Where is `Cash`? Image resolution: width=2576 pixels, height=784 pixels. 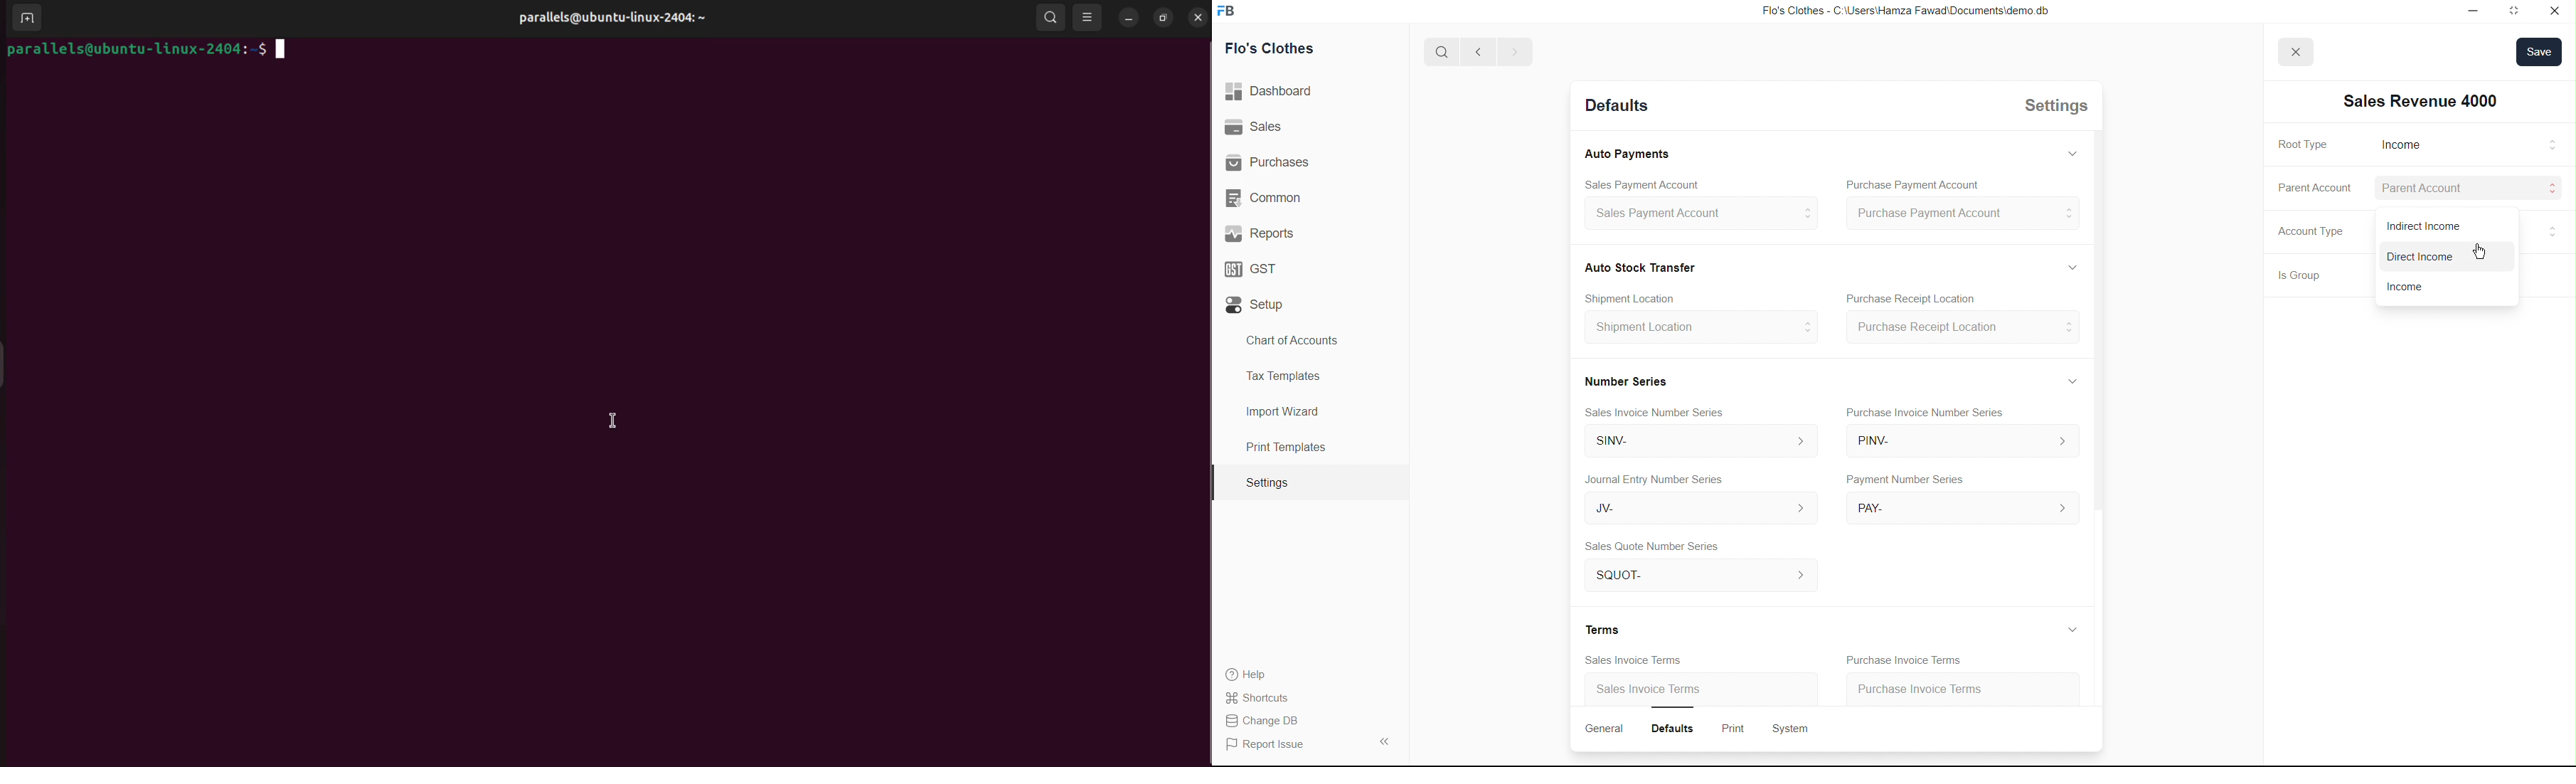
Cash is located at coordinates (2434, 225).